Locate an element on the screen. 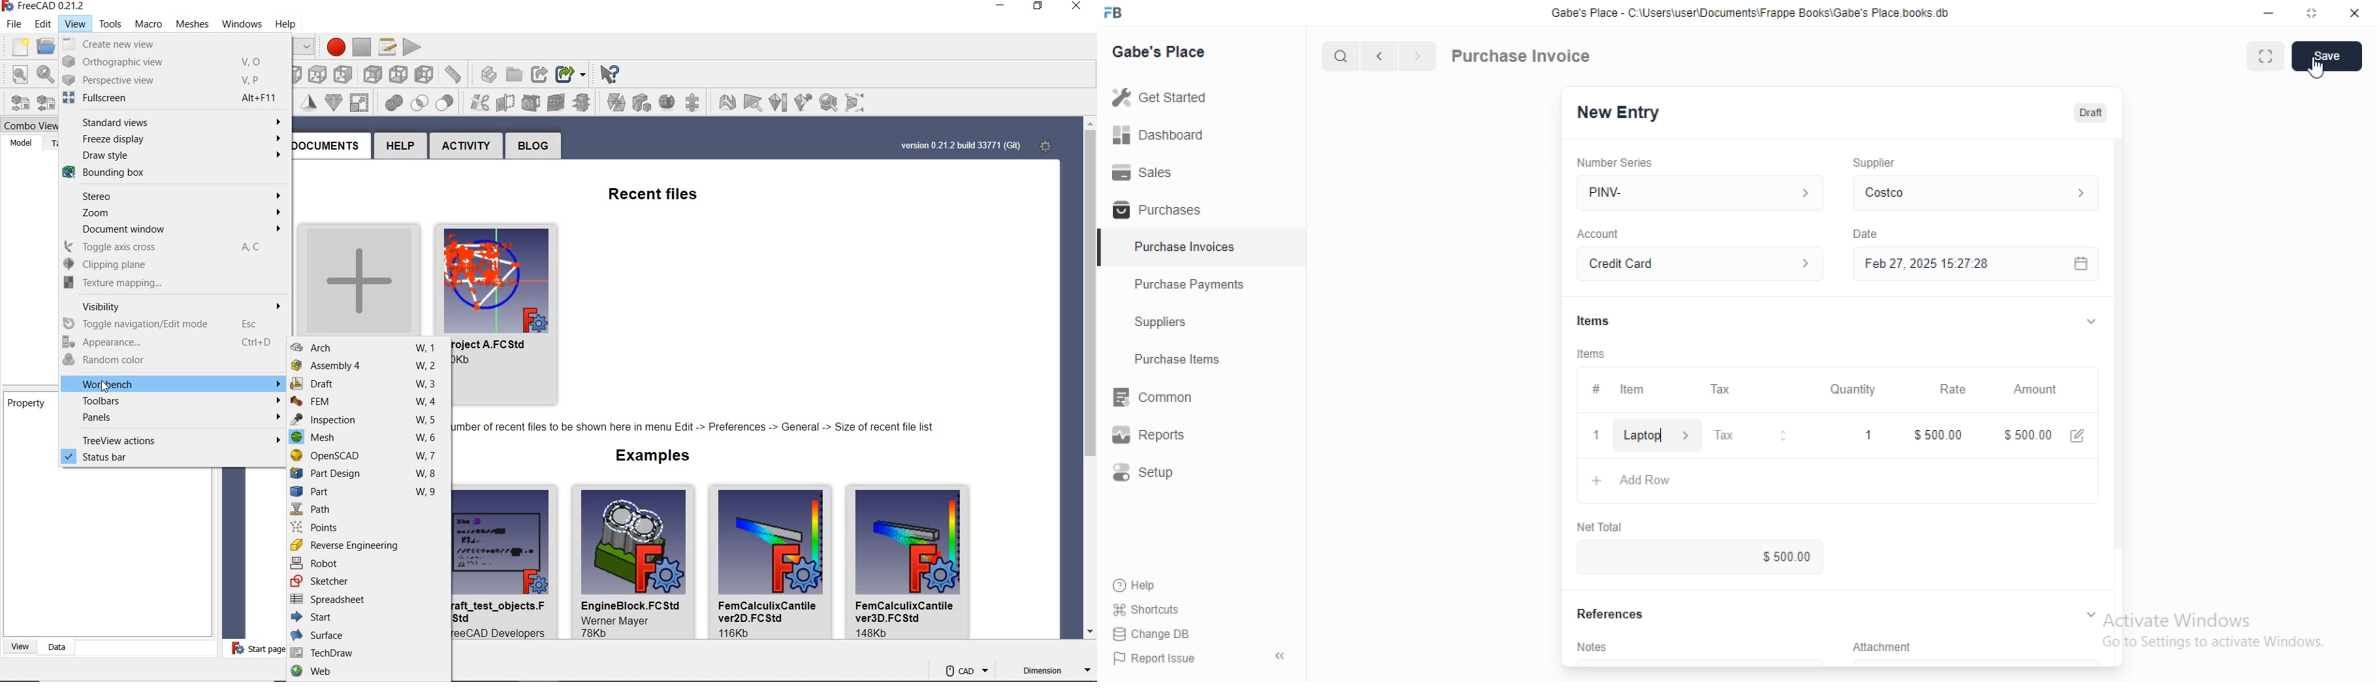 The width and height of the screenshot is (2380, 700). part design is located at coordinates (366, 474).